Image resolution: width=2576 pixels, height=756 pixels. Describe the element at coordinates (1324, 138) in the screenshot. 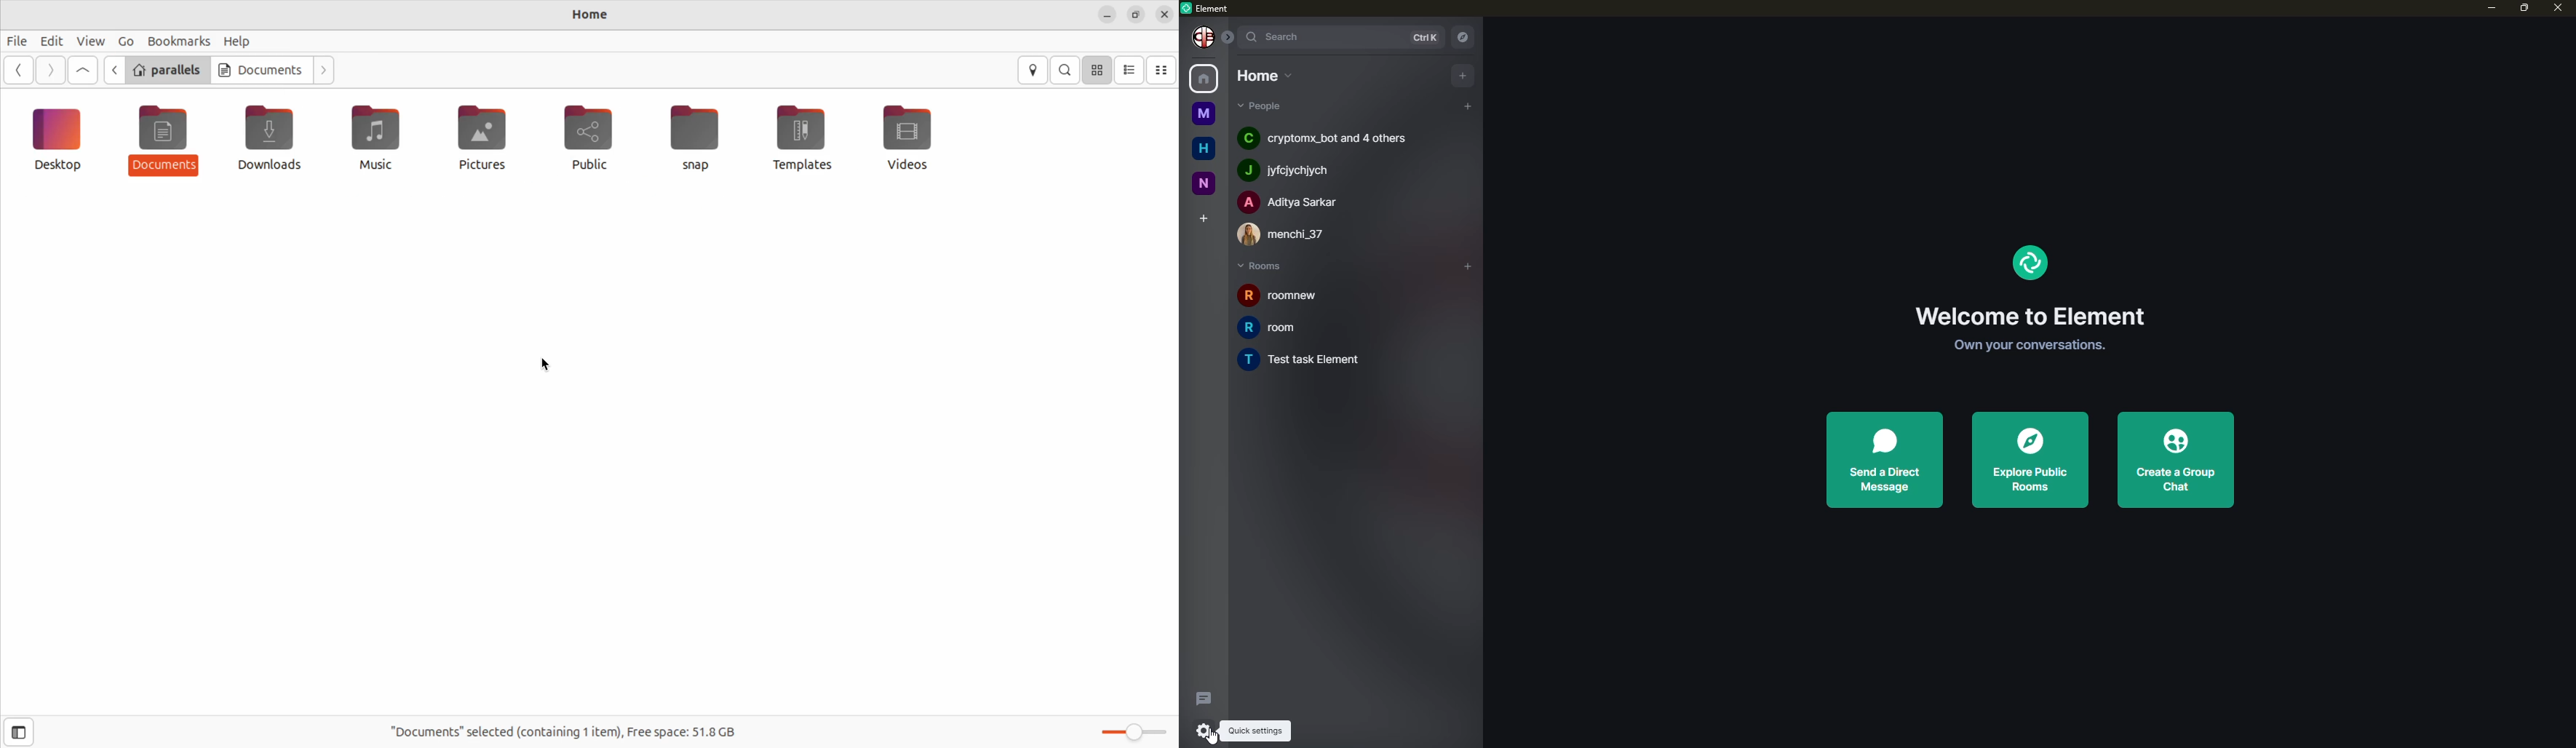

I see `people` at that location.